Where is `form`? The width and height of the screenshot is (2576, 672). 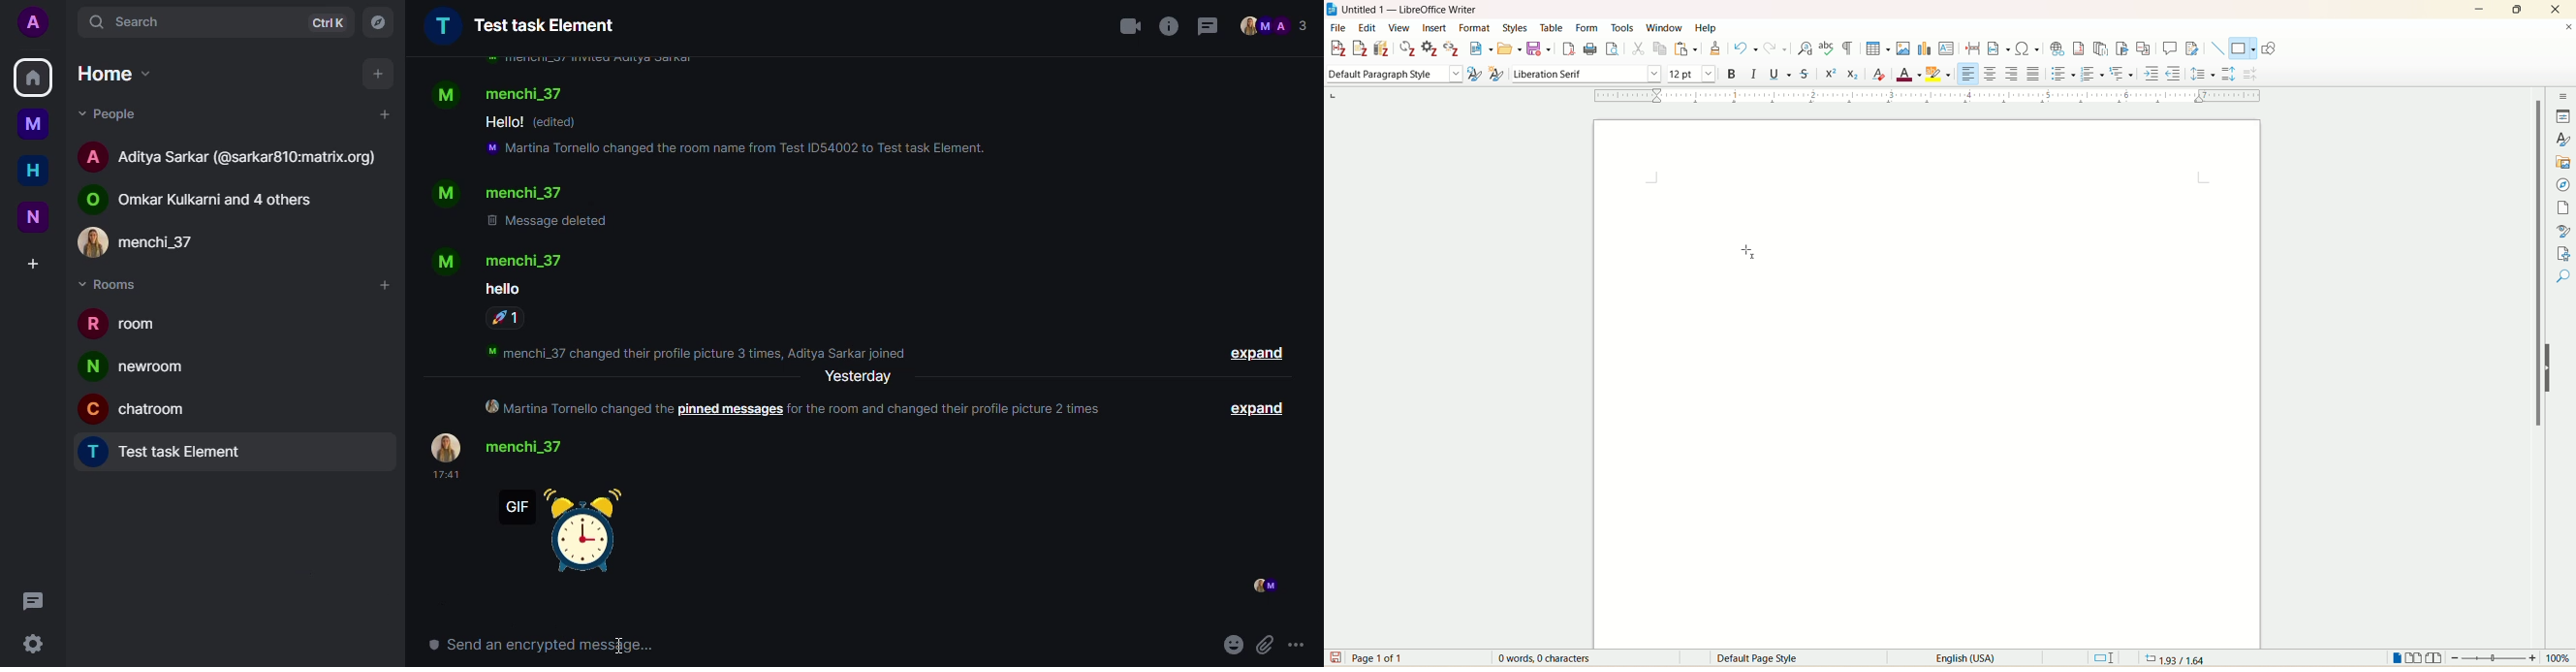
form is located at coordinates (1589, 29).